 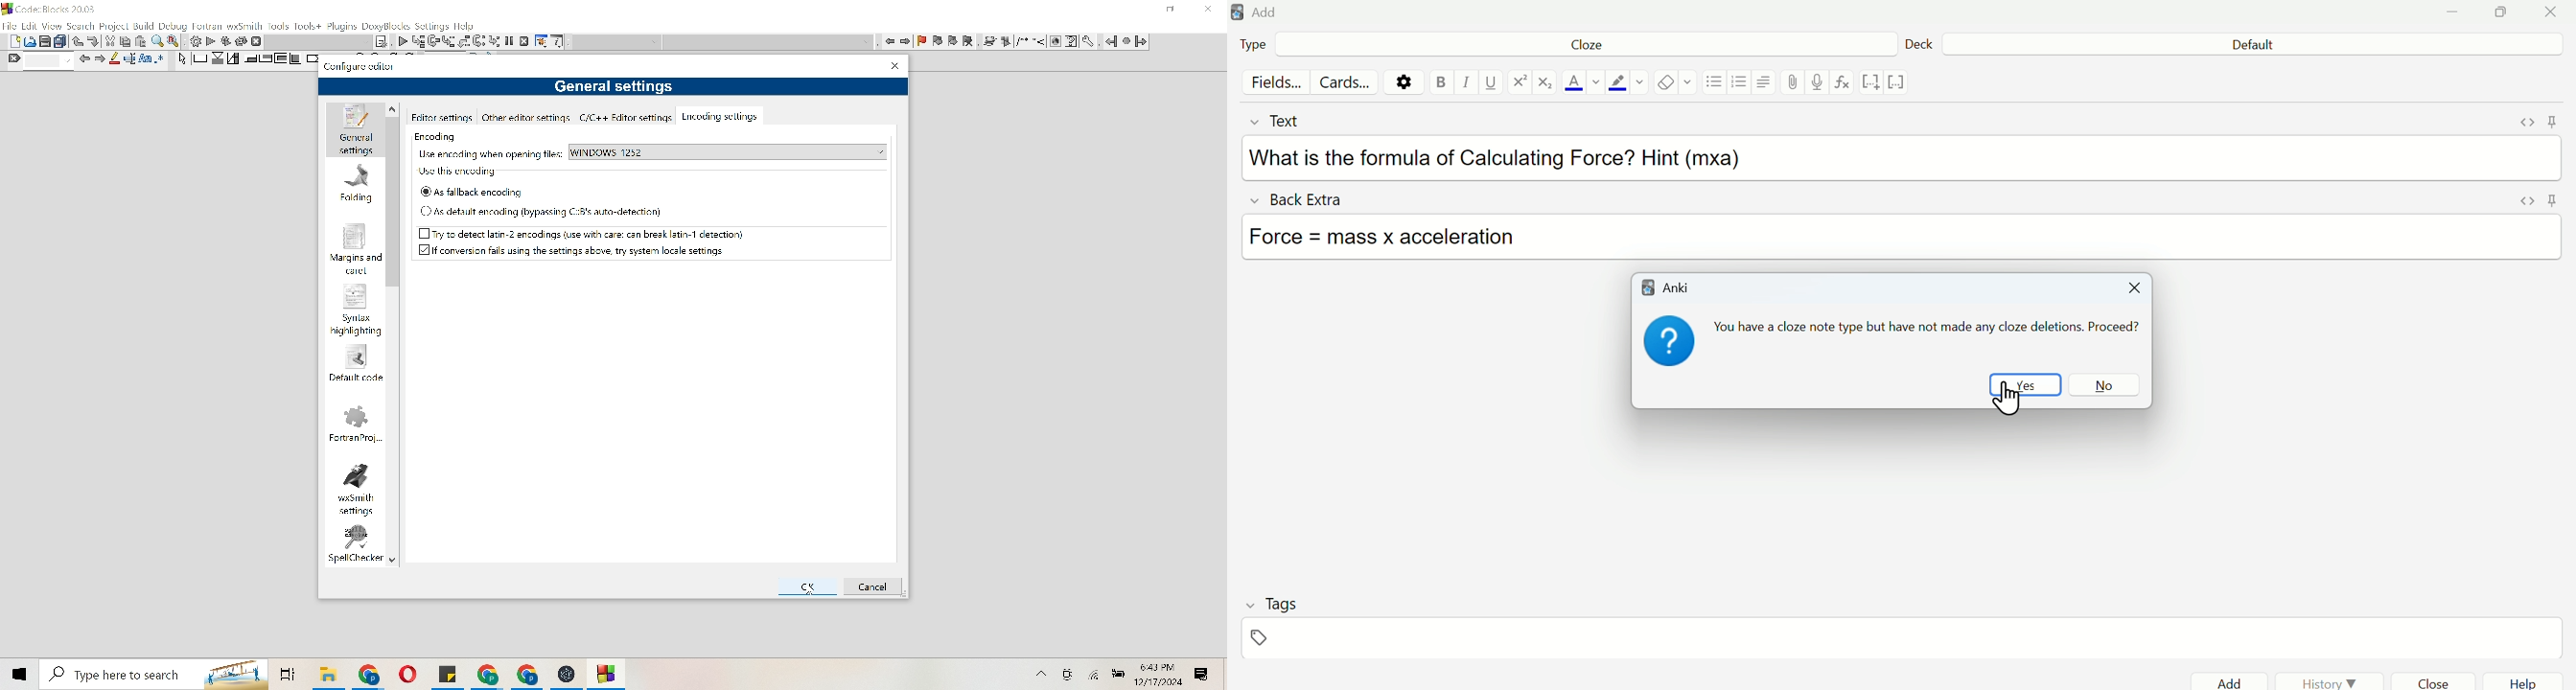 I want to click on Play, so click(x=211, y=41).